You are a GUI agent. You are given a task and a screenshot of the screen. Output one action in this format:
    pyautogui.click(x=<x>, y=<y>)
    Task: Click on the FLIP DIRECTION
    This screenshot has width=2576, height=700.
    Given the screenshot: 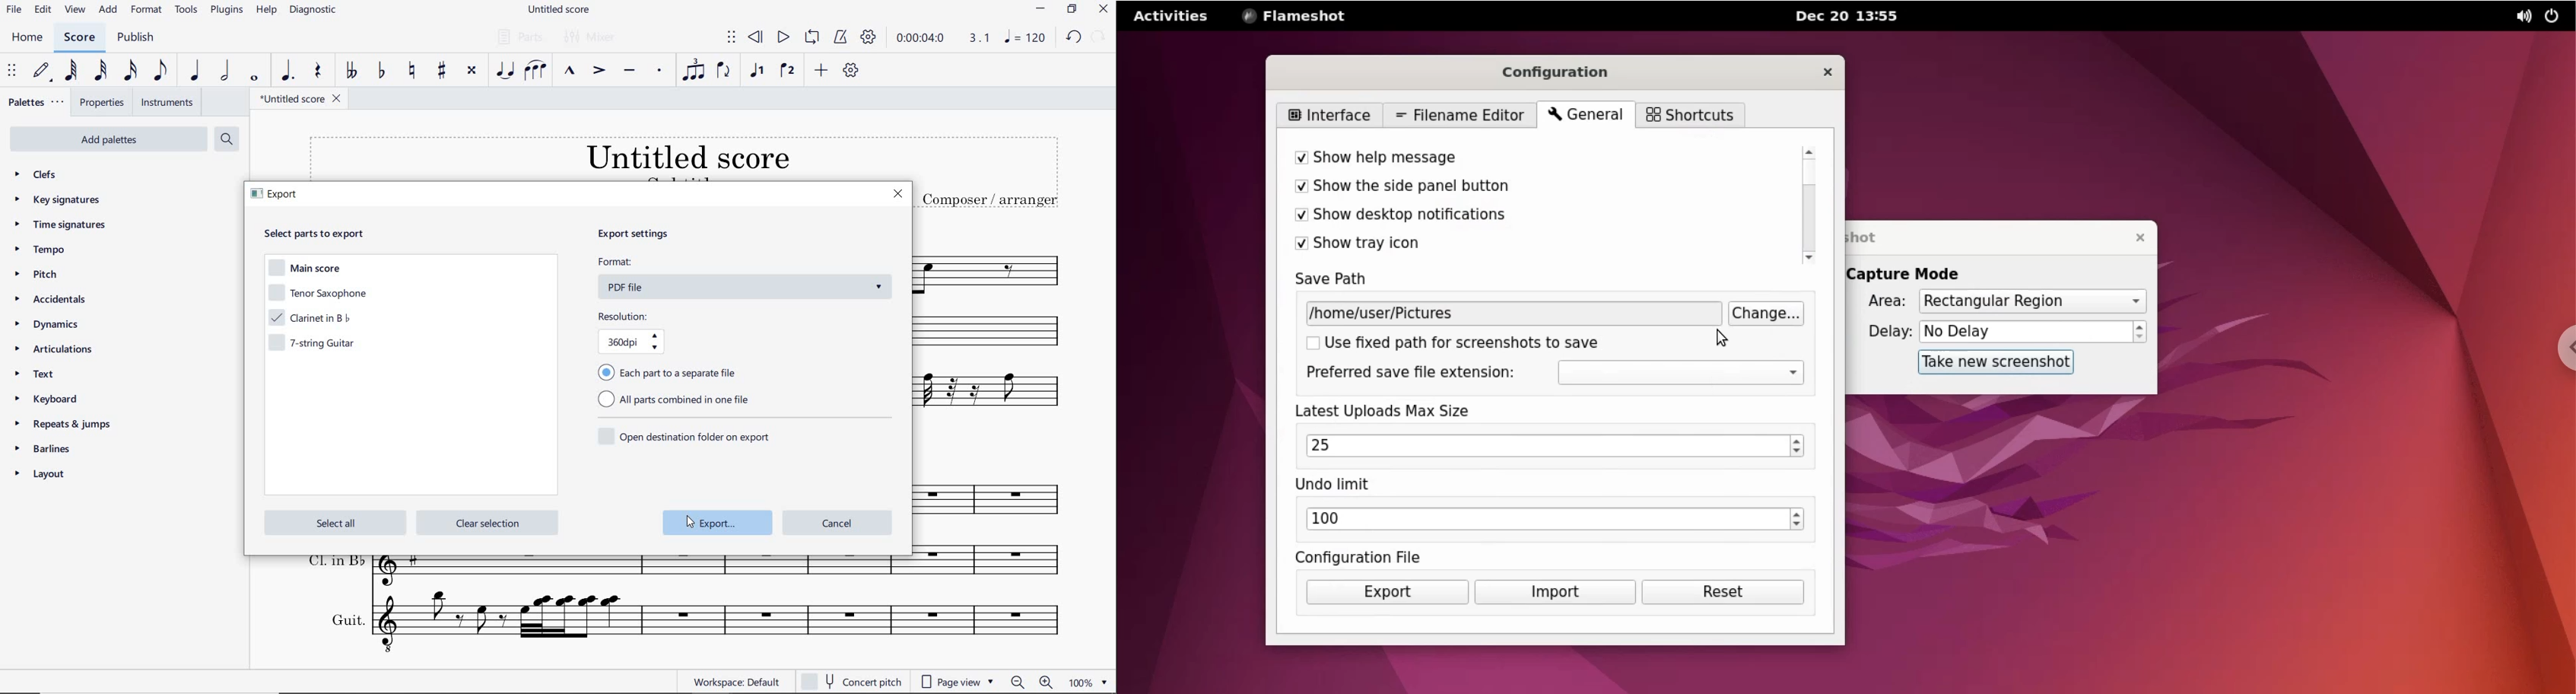 What is the action you would take?
    pyautogui.click(x=725, y=72)
    